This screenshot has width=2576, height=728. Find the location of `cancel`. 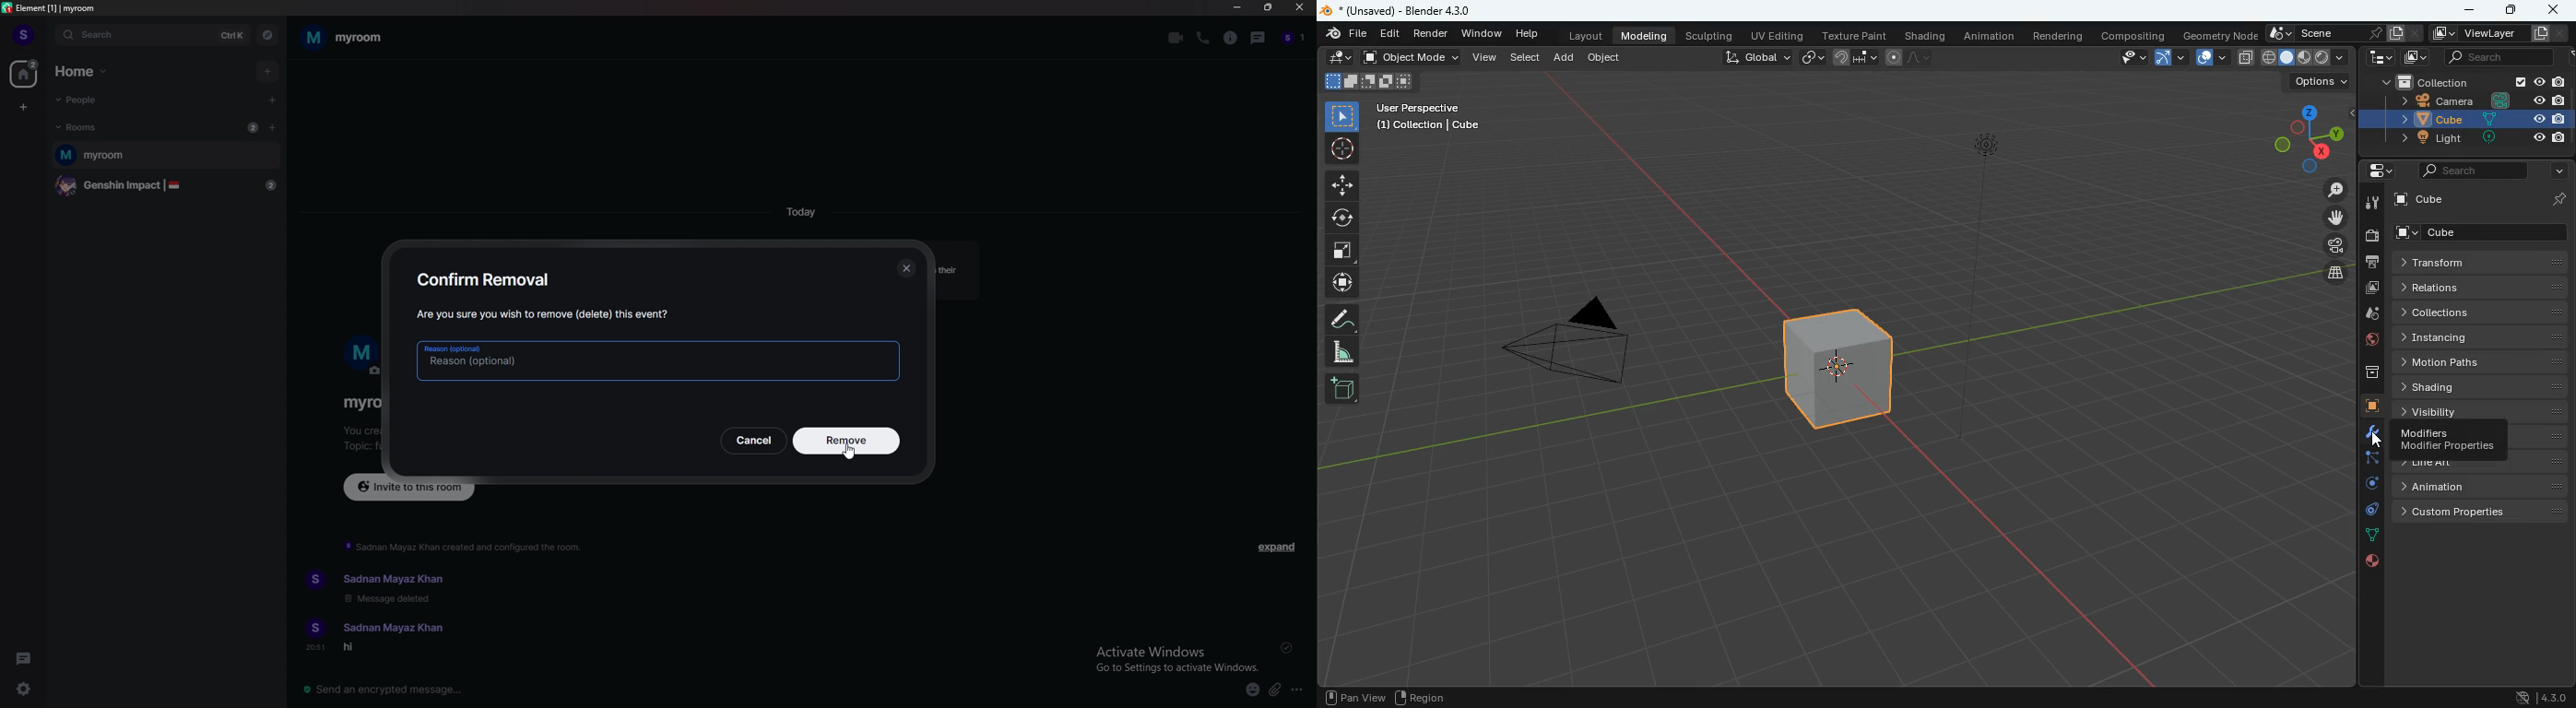

cancel is located at coordinates (753, 440).